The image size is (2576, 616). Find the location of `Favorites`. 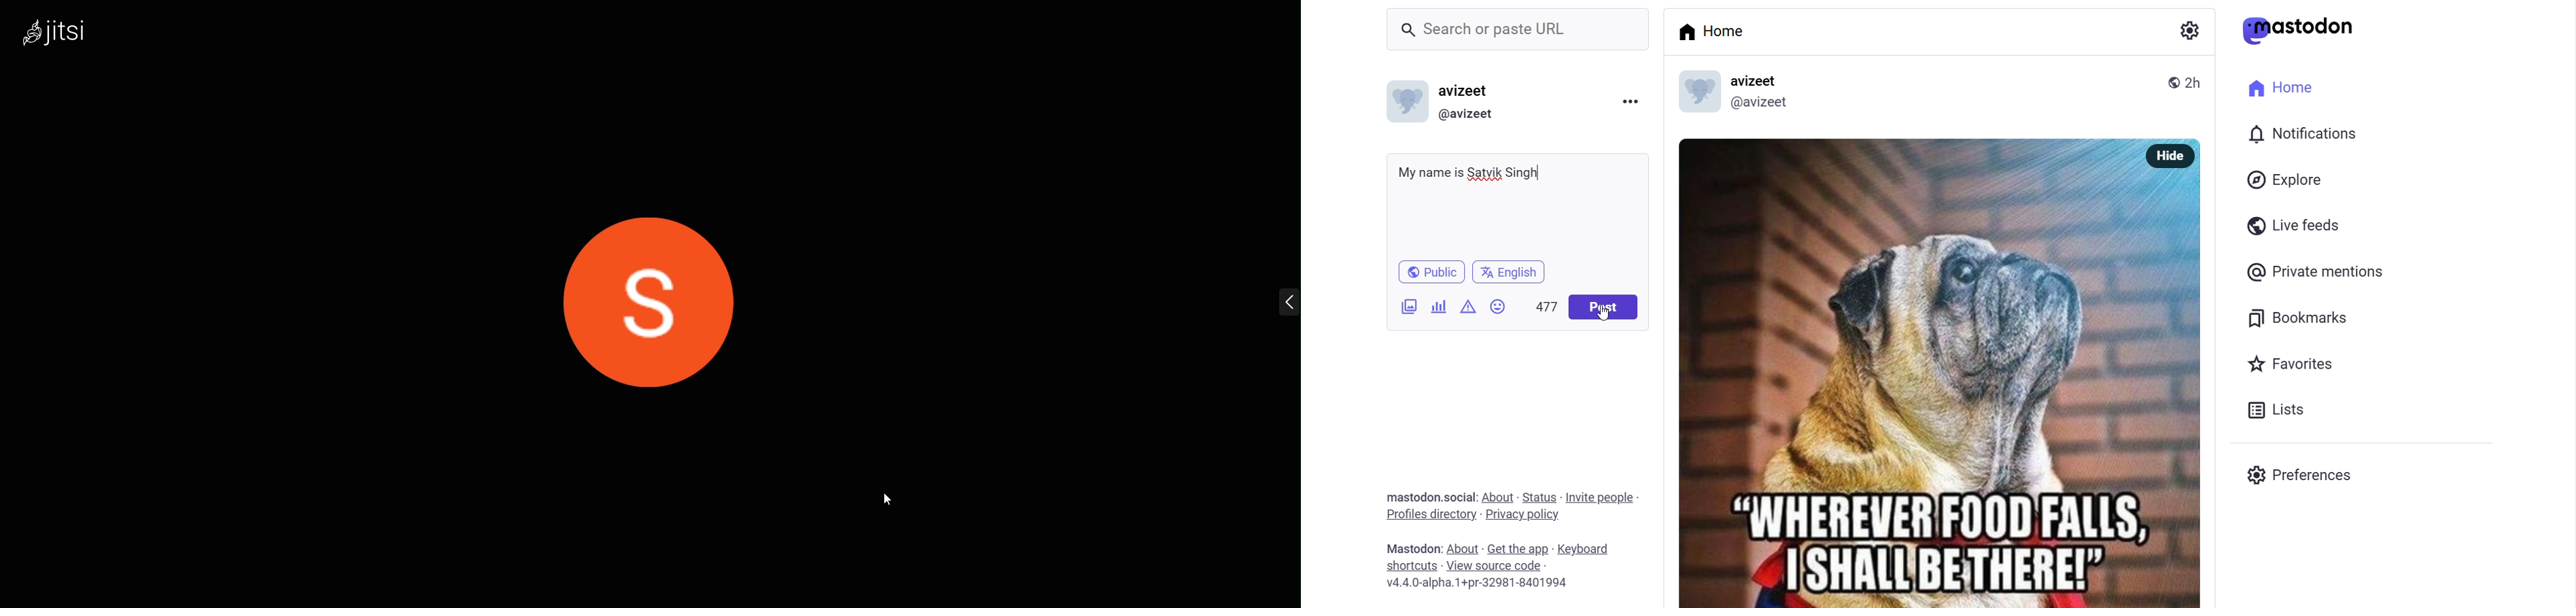

Favorites is located at coordinates (2293, 366).